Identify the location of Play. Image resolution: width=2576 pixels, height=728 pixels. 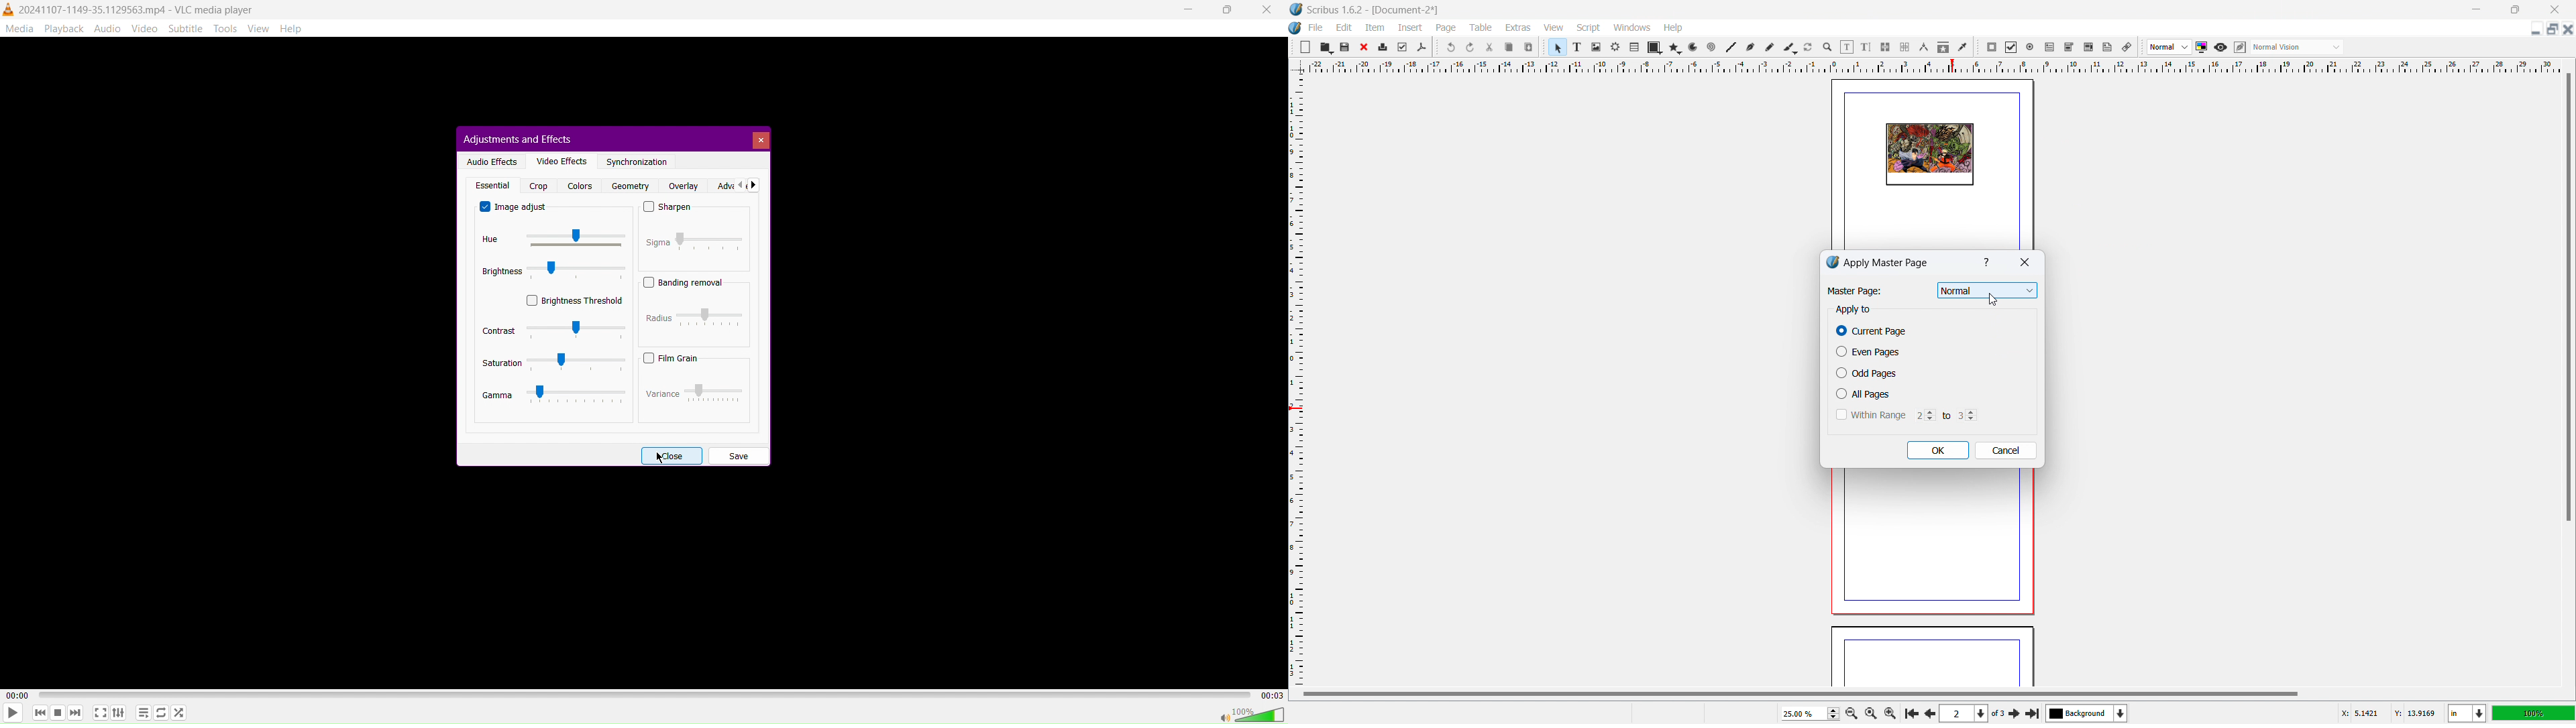
(13, 713).